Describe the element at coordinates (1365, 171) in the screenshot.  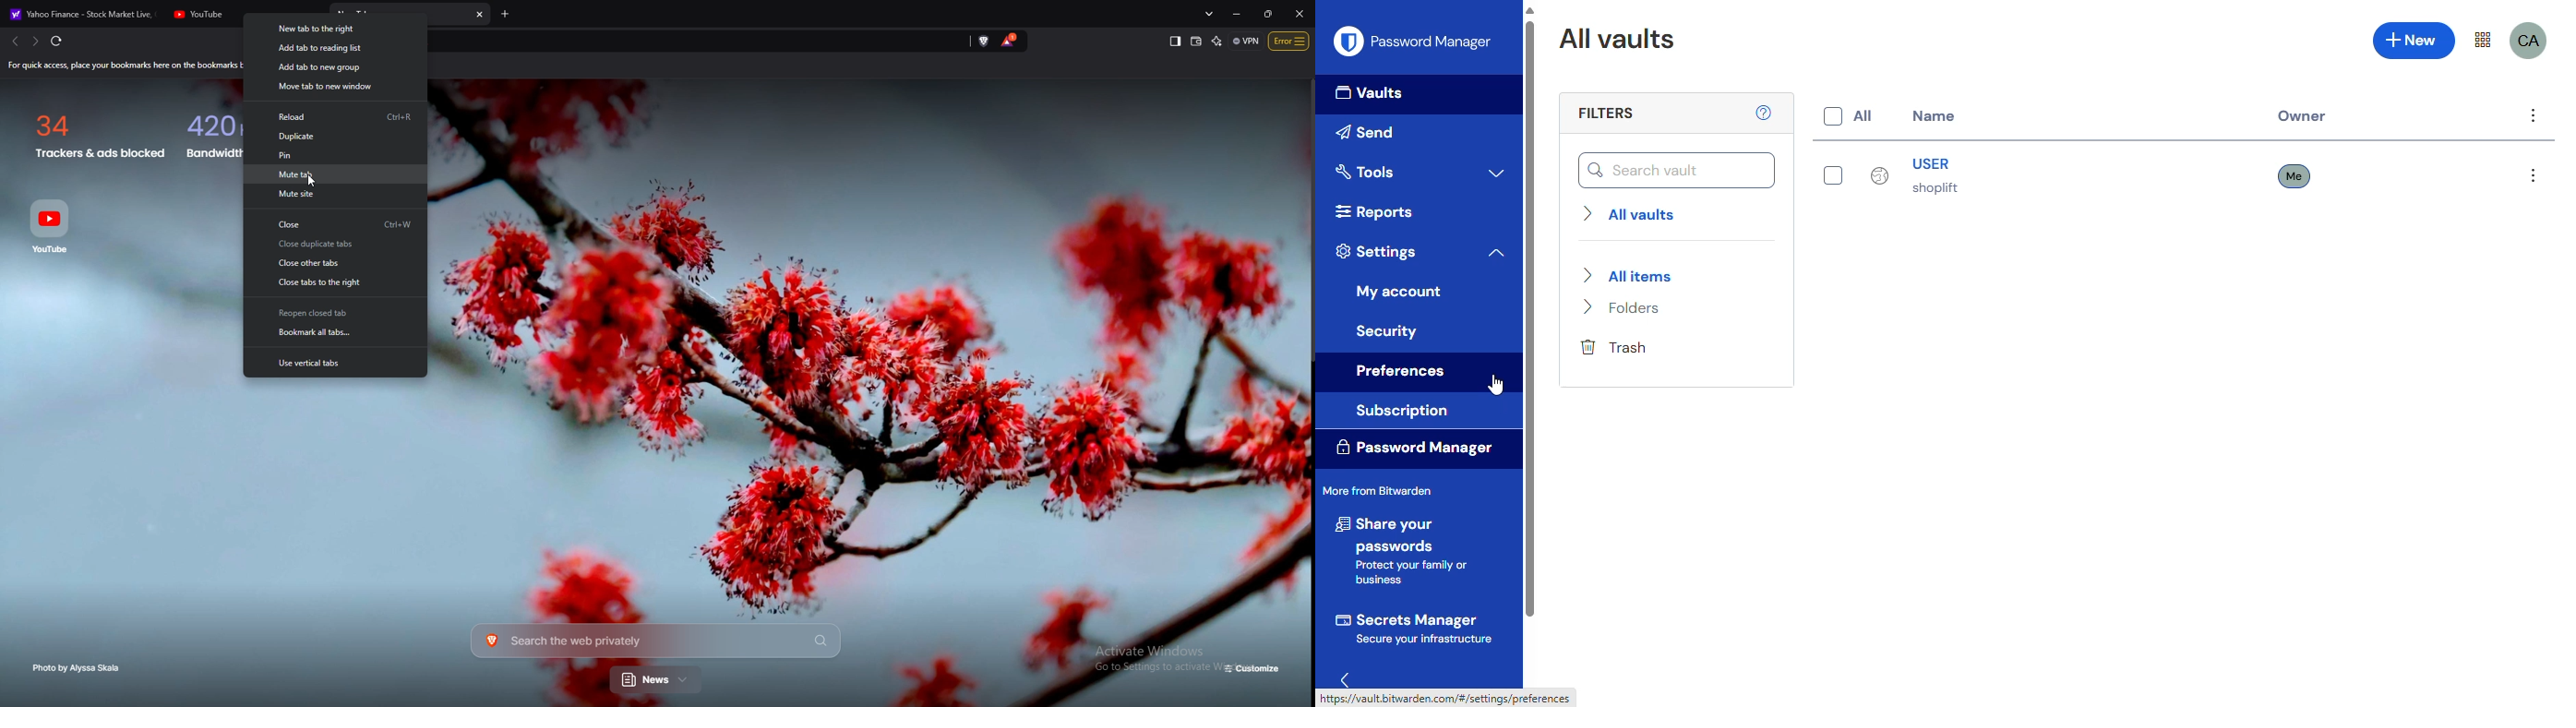
I see `tools` at that location.